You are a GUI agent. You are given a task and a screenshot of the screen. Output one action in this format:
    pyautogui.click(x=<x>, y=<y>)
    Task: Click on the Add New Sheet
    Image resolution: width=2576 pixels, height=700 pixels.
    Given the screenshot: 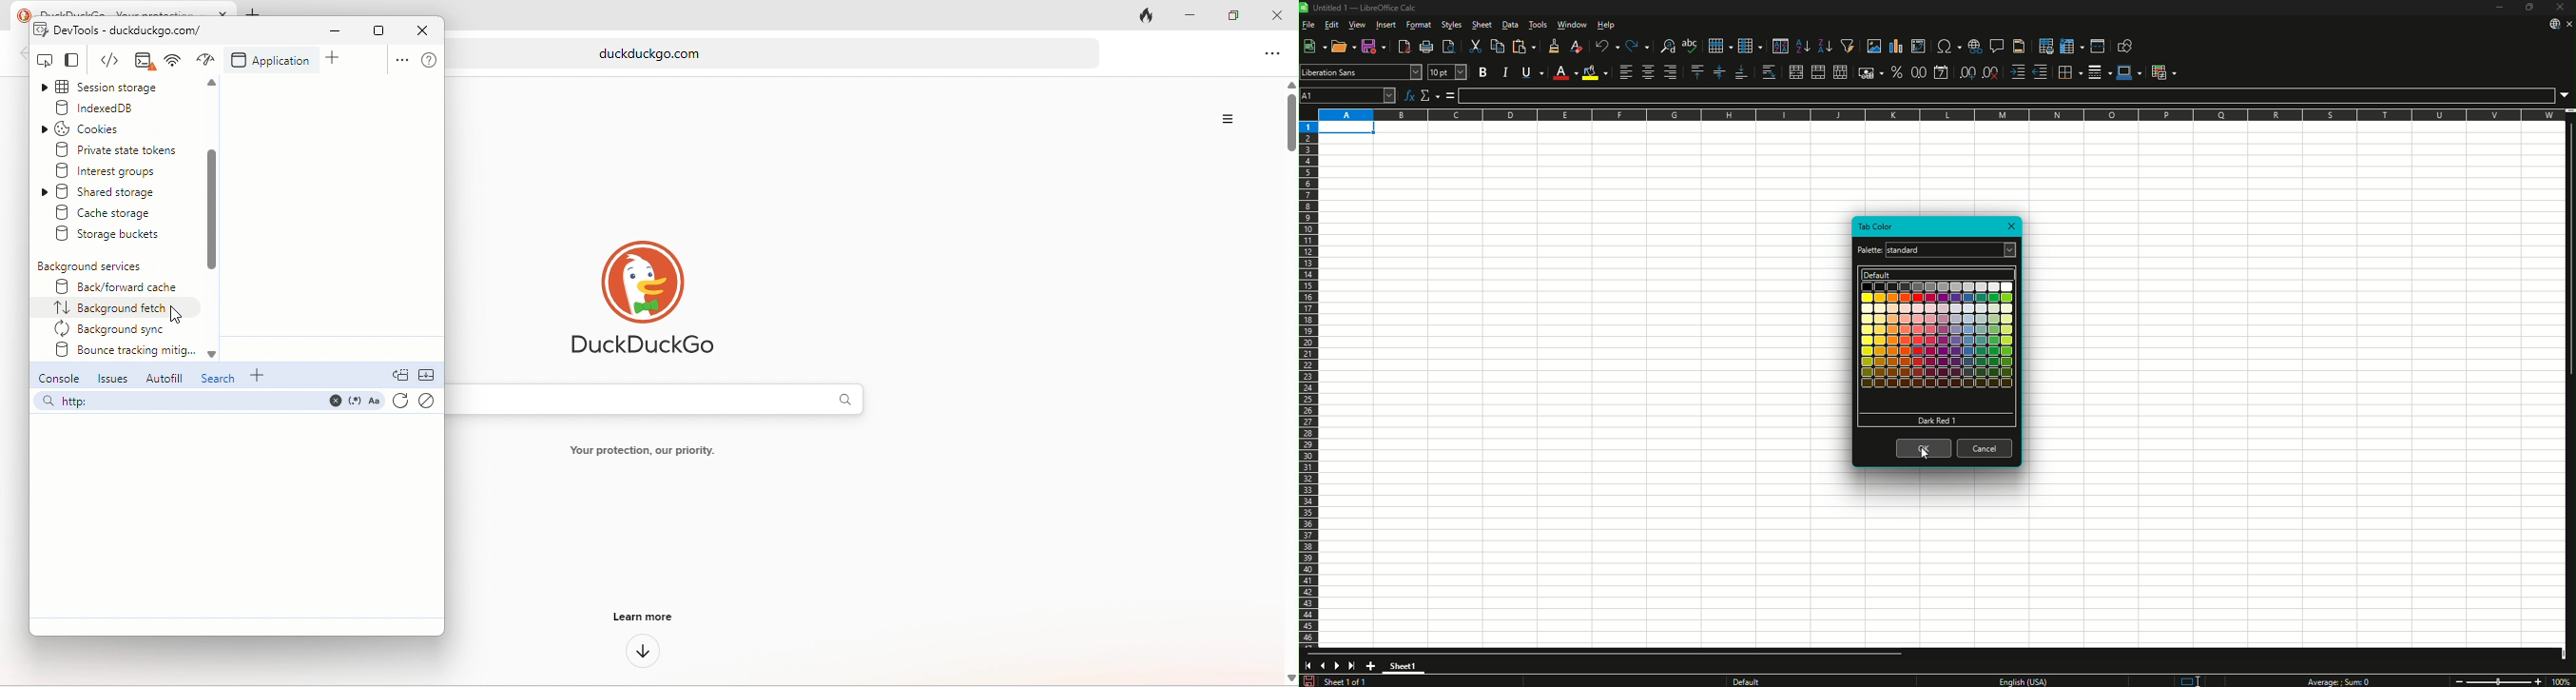 What is the action you would take?
    pyautogui.click(x=1371, y=666)
    